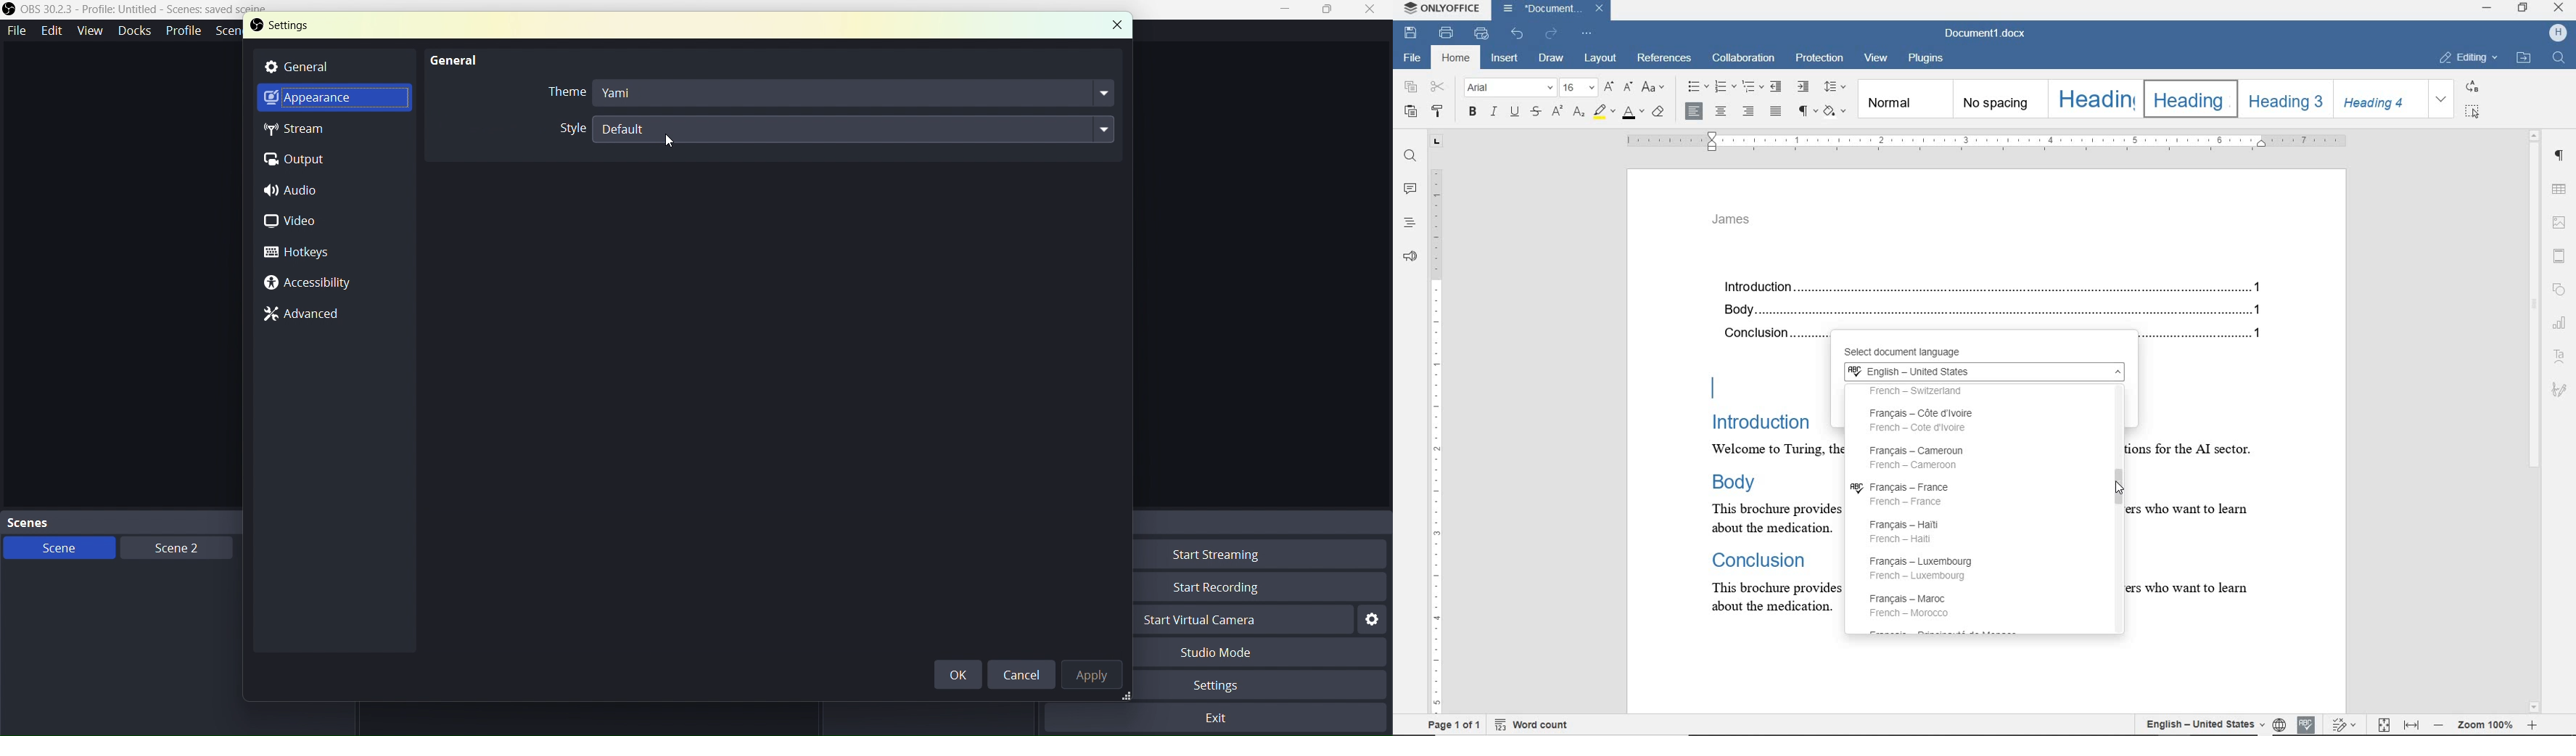 This screenshot has width=2576, height=756. Describe the element at coordinates (1837, 111) in the screenshot. I see `shading` at that location.